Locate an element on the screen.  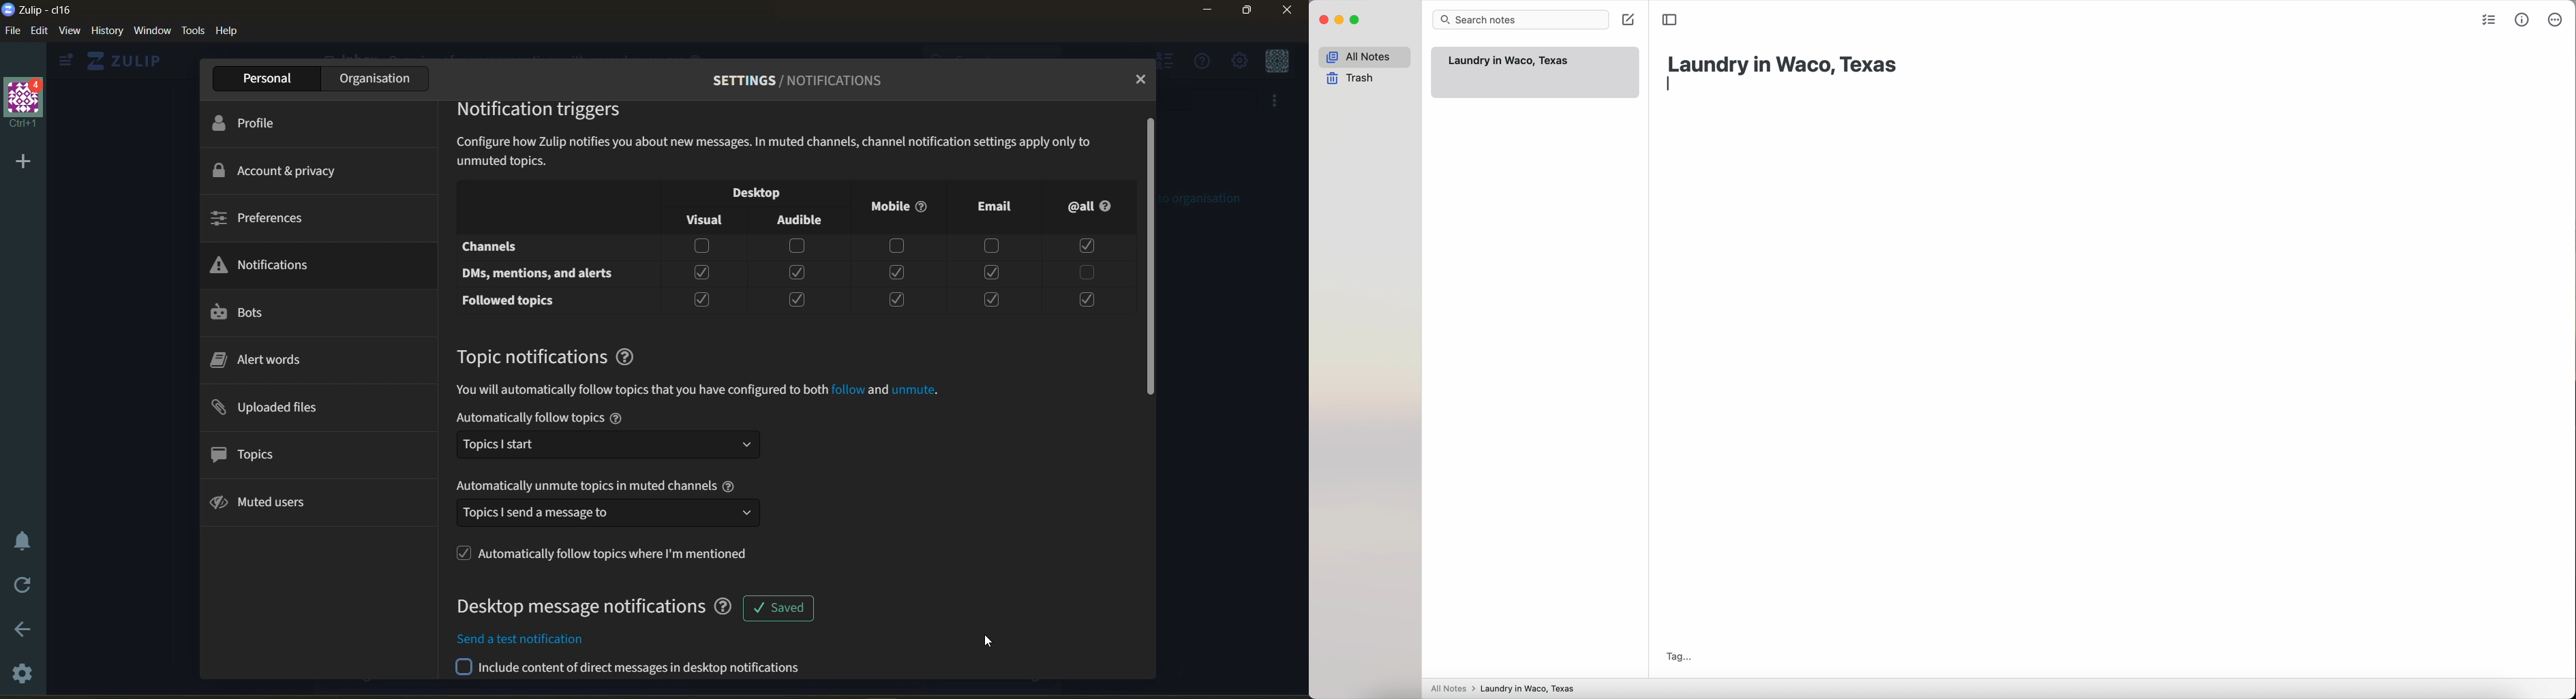
add a new organisation is located at coordinates (22, 161).